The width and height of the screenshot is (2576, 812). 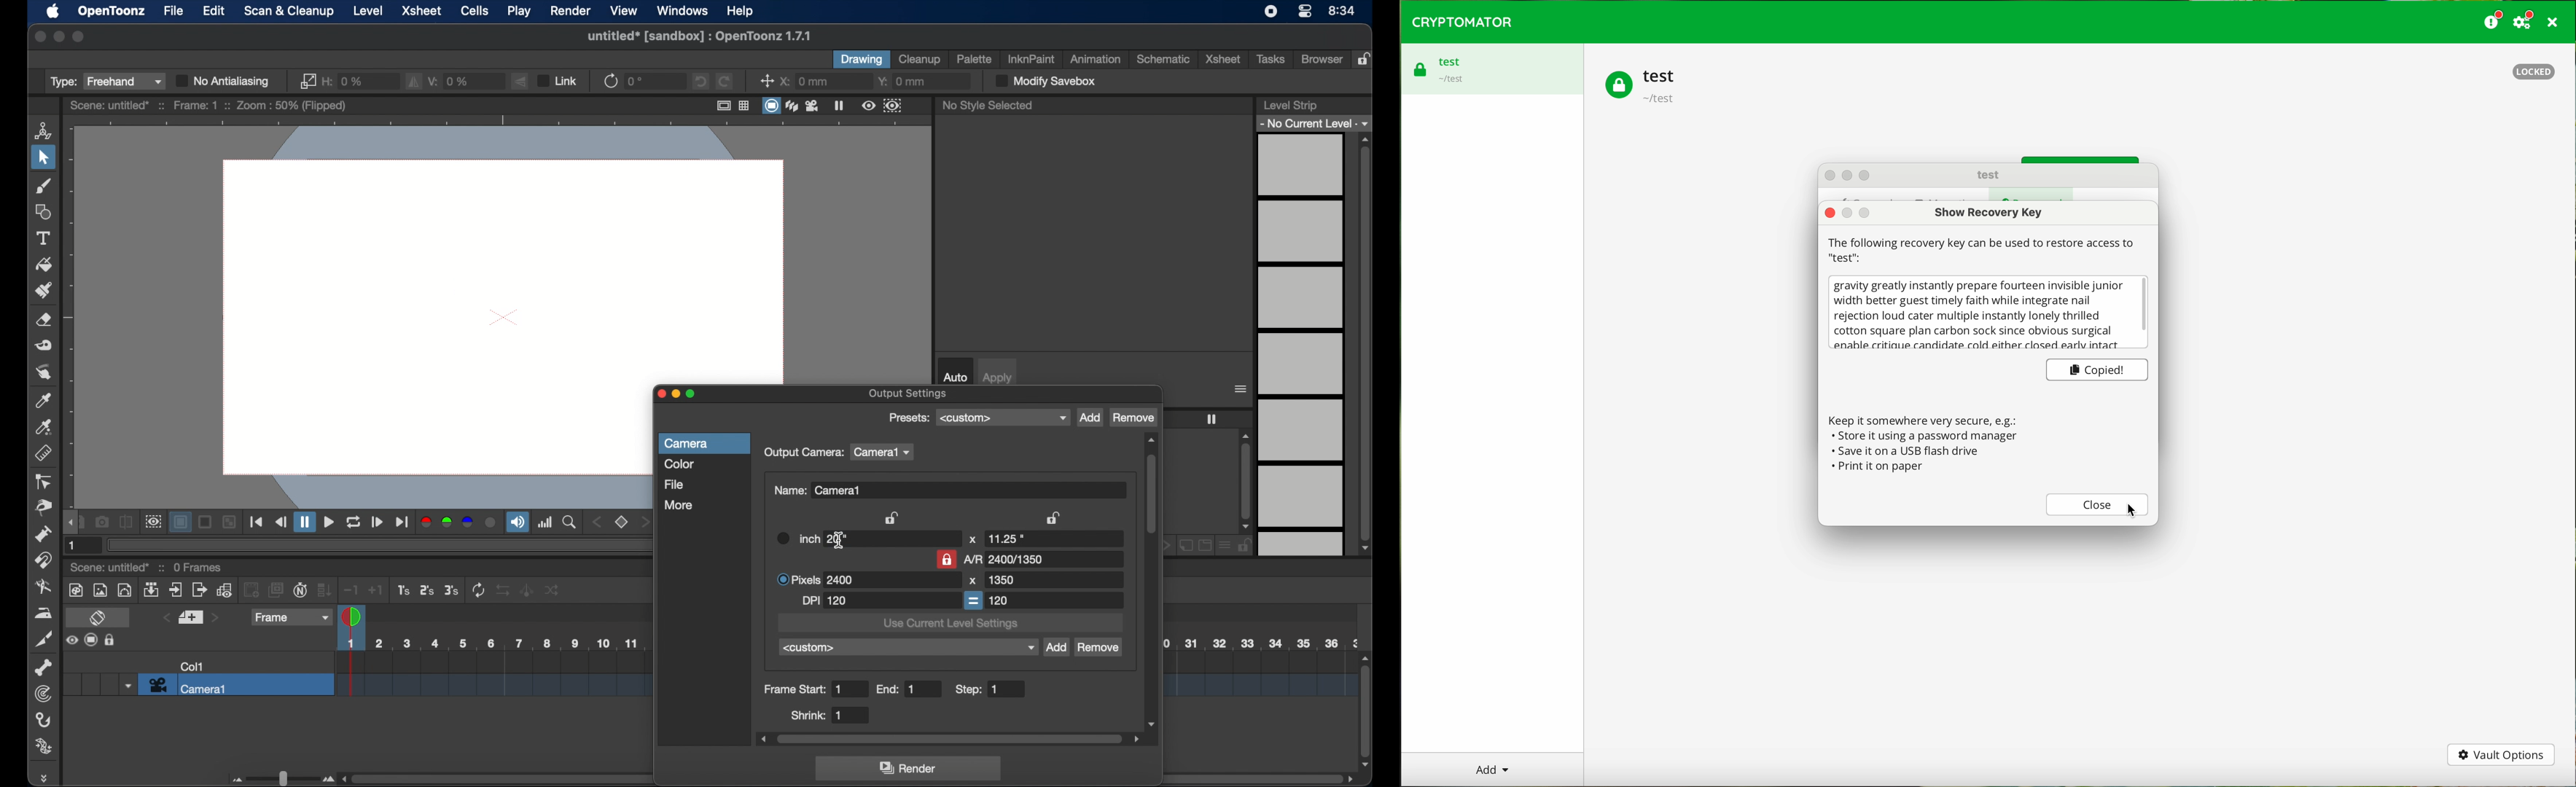 What do you see at coordinates (2133, 510) in the screenshot?
I see `cursor` at bounding box center [2133, 510].